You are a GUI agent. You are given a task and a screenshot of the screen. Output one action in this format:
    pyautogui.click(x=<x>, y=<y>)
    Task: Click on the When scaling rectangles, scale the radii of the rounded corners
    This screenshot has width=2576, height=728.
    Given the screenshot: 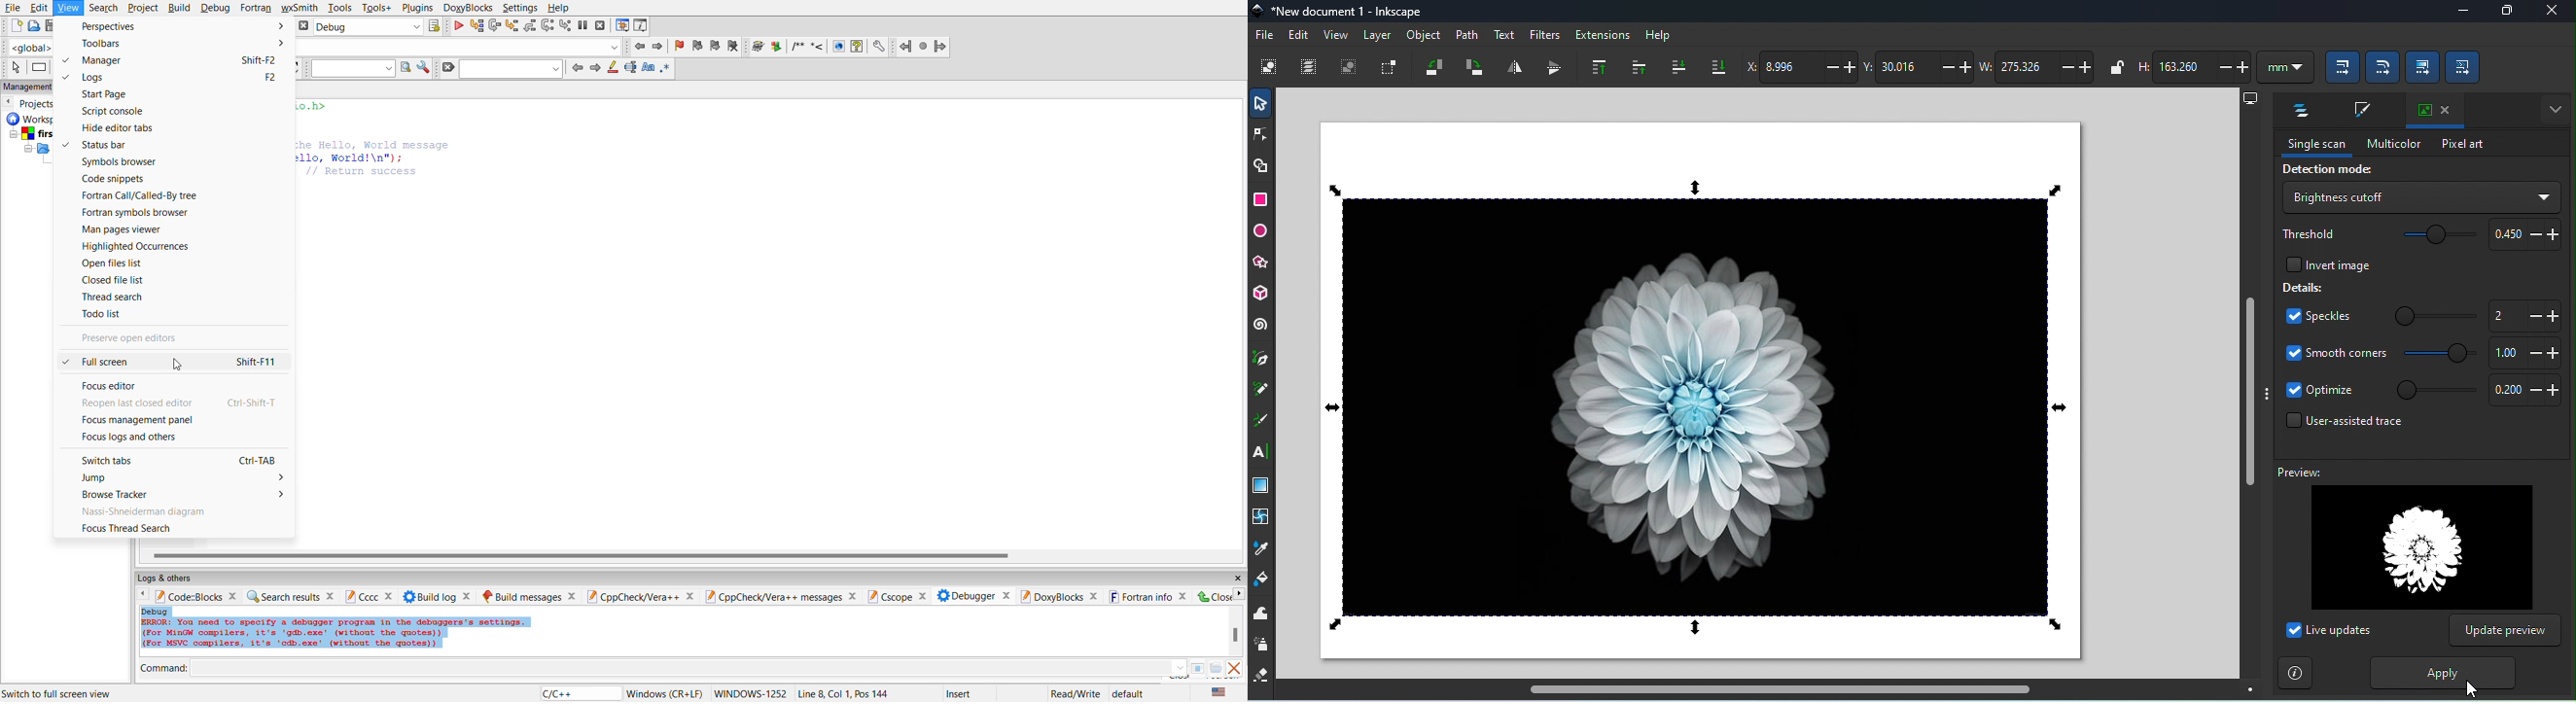 What is the action you would take?
    pyautogui.click(x=2382, y=68)
    